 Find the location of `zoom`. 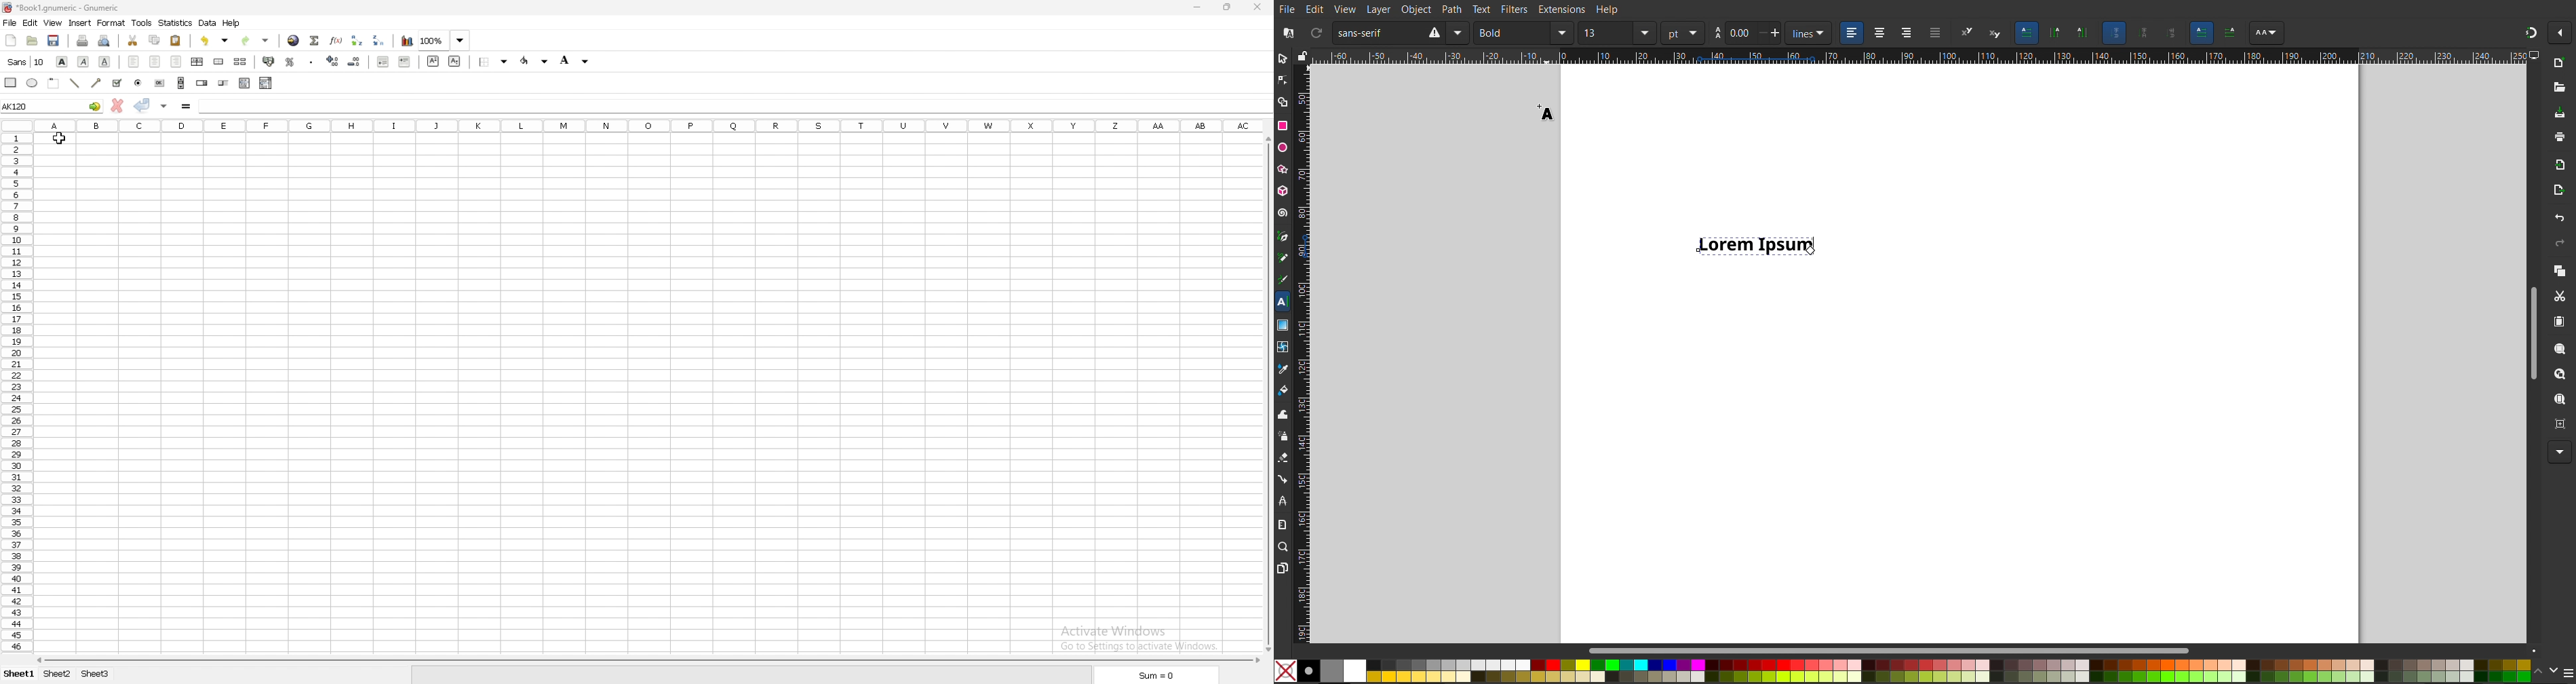

zoom is located at coordinates (444, 41).